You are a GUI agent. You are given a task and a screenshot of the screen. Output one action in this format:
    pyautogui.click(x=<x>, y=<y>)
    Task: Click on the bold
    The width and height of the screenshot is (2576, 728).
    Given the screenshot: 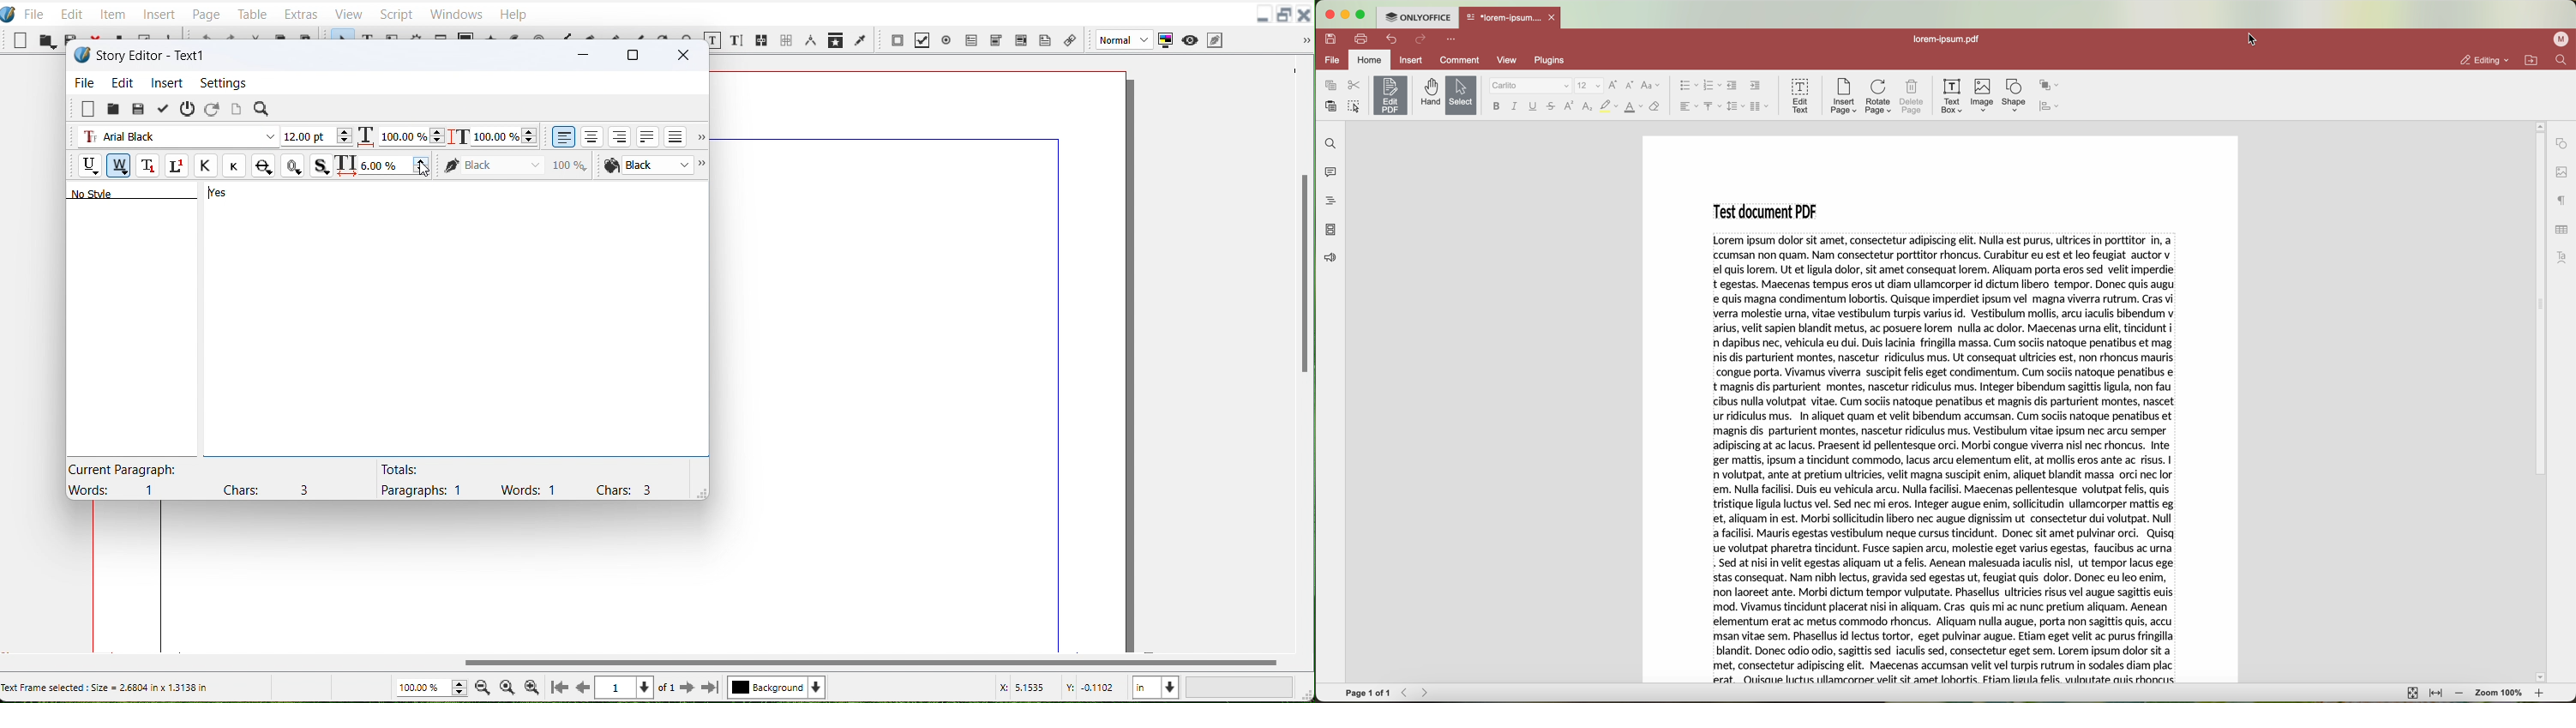 What is the action you would take?
    pyautogui.click(x=1495, y=106)
    